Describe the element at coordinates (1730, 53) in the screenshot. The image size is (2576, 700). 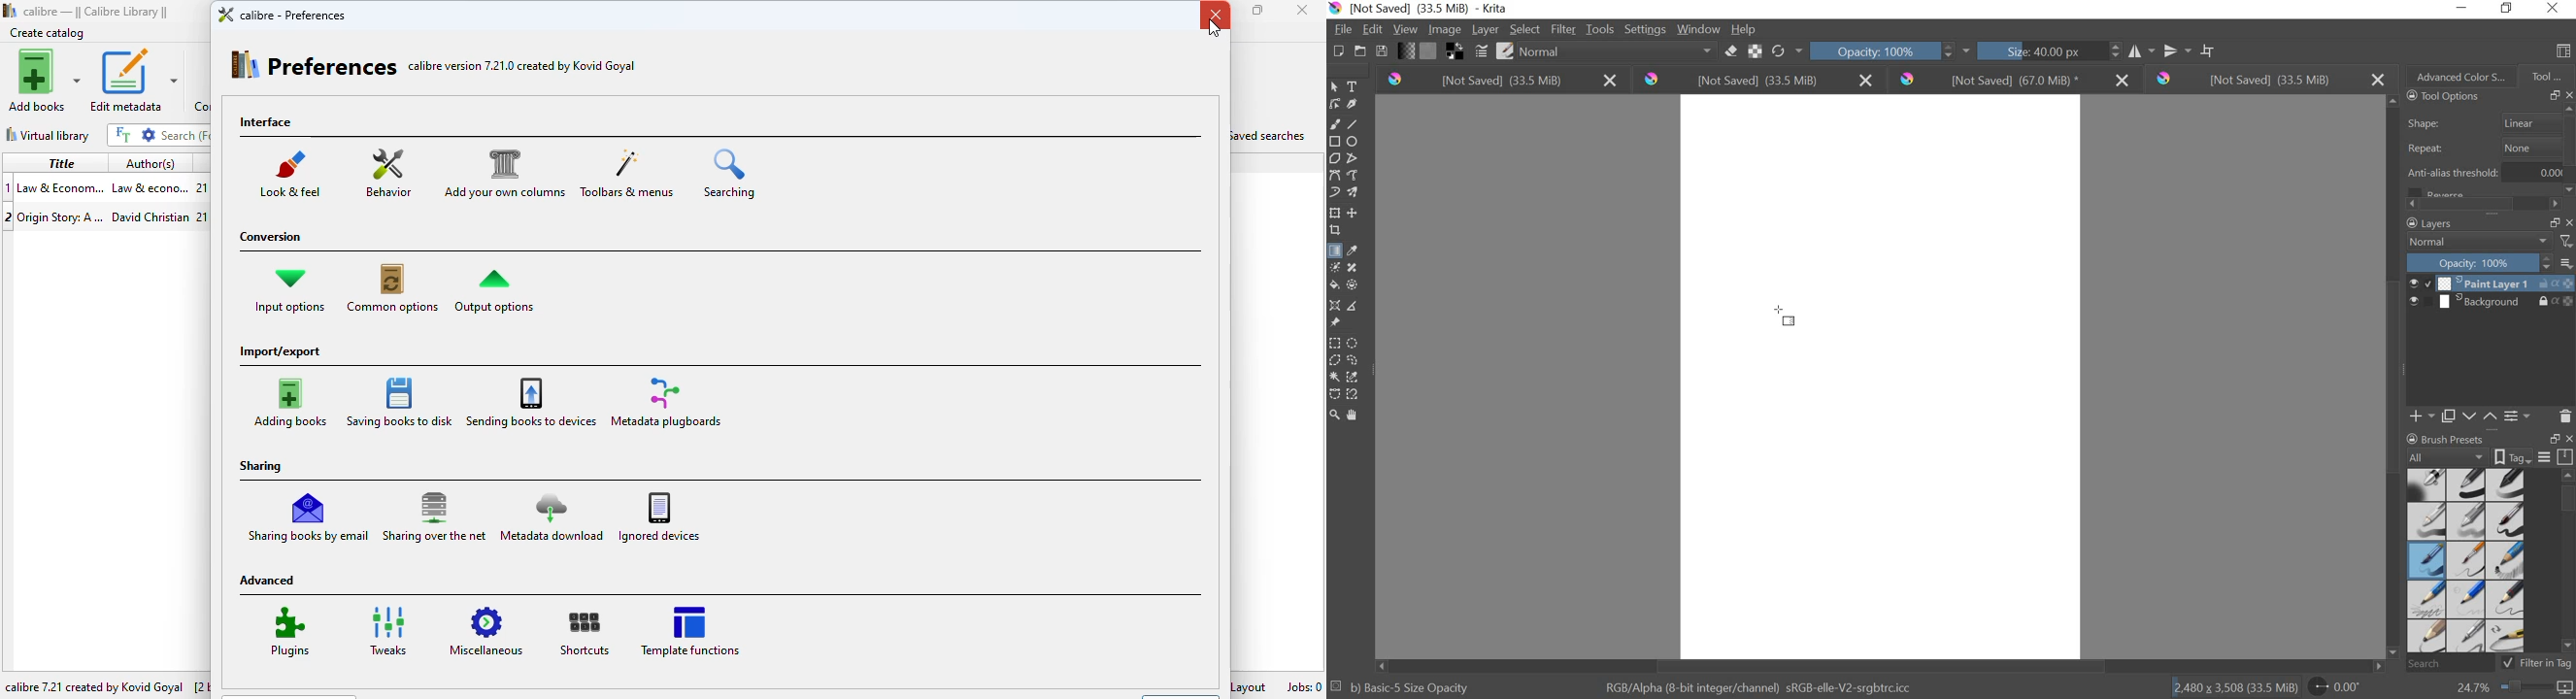
I see `ERASER MODE` at that location.